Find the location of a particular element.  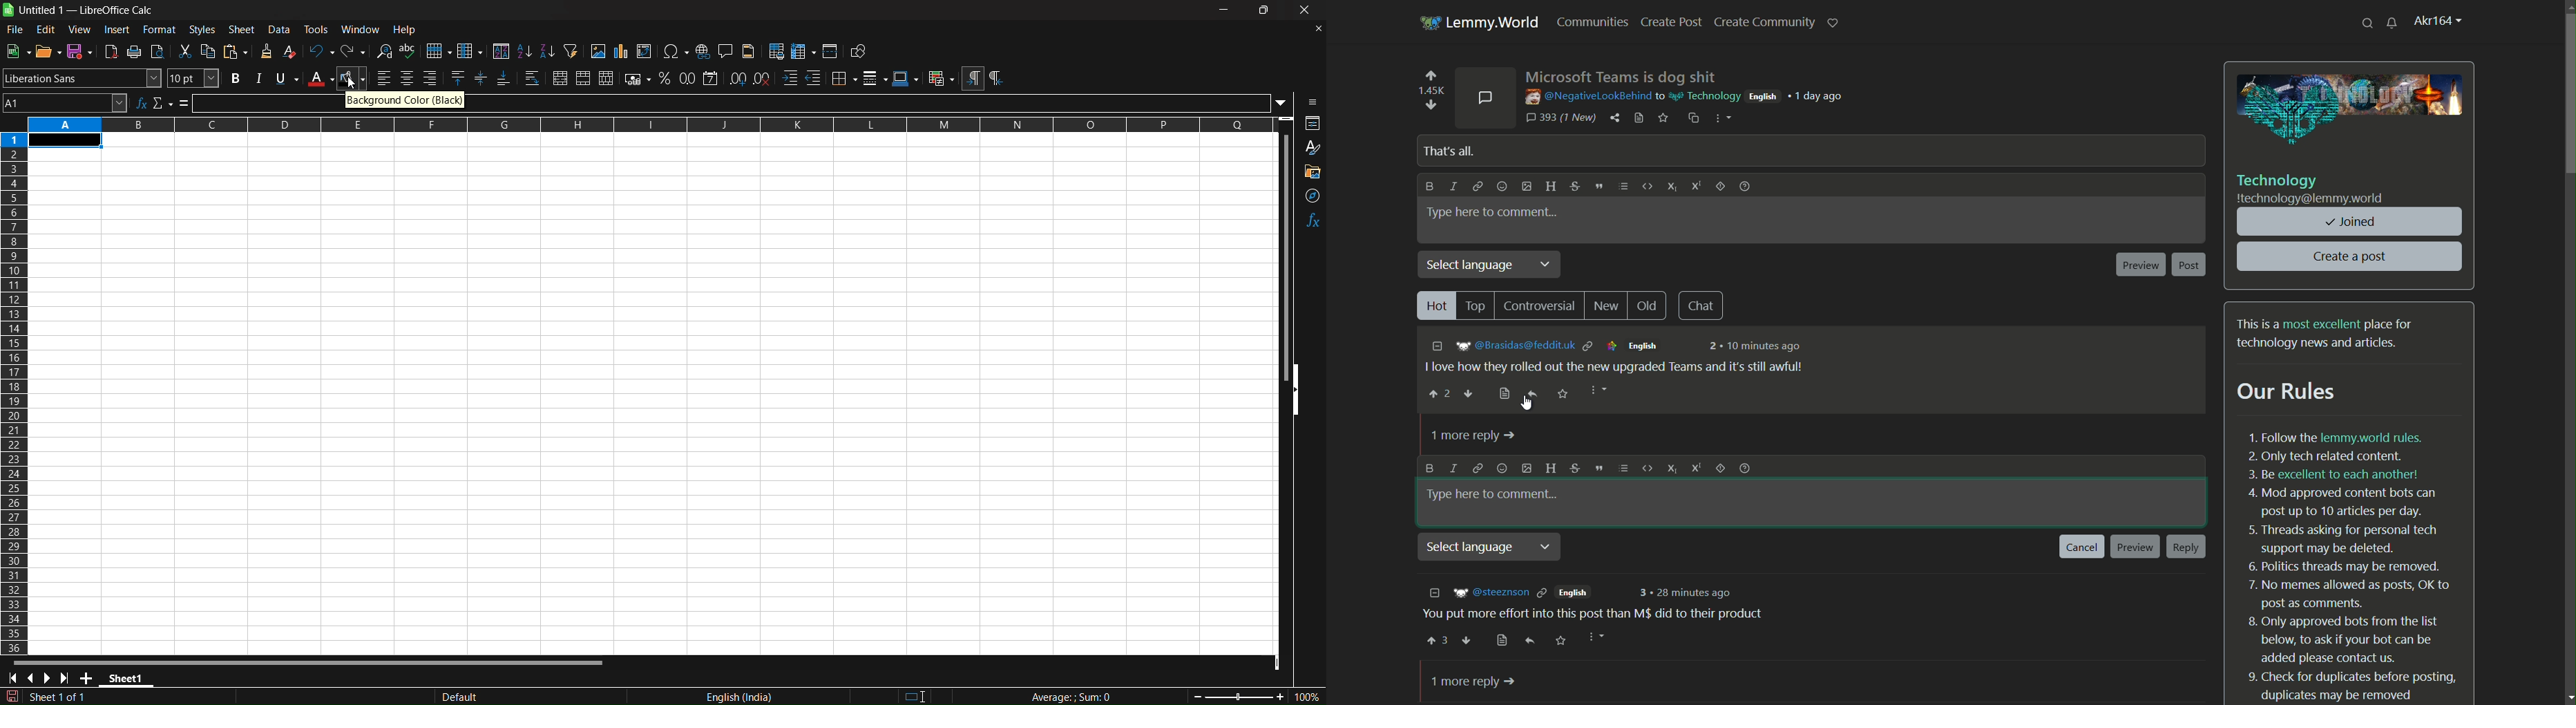

sort is located at coordinates (502, 50).